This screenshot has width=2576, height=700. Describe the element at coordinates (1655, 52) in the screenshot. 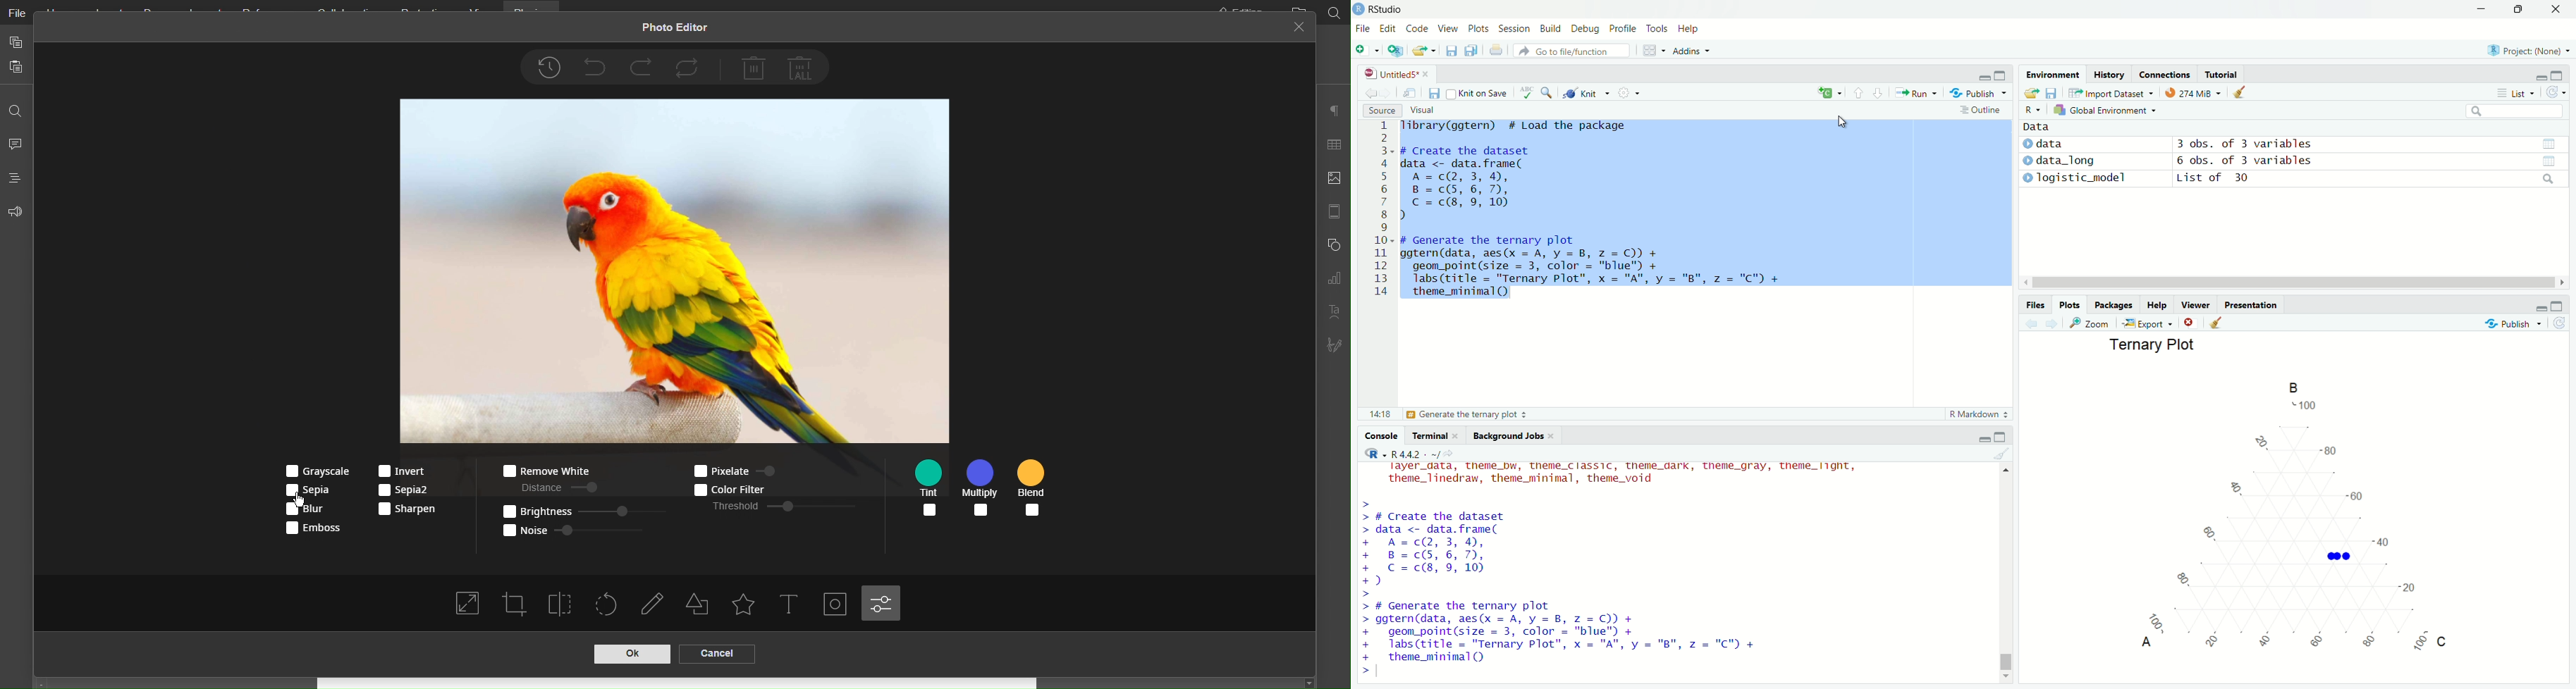

I see `grid` at that location.